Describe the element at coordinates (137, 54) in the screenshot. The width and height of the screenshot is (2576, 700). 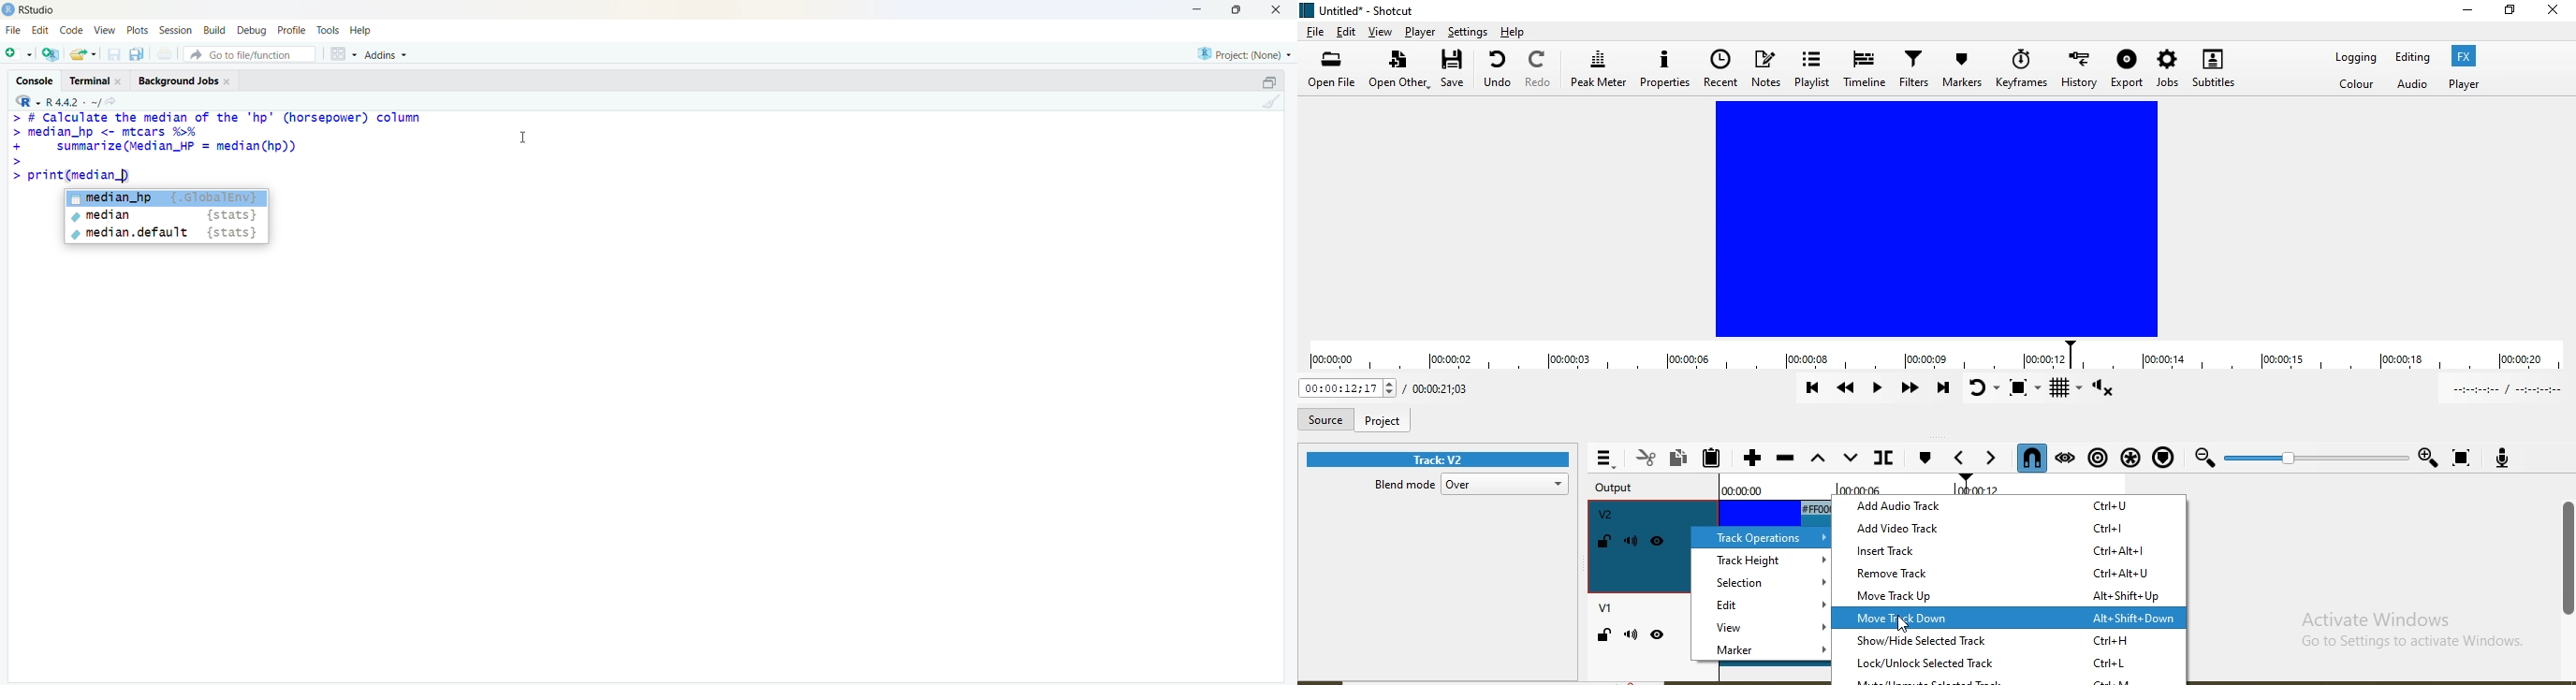
I see `copy` at that location.